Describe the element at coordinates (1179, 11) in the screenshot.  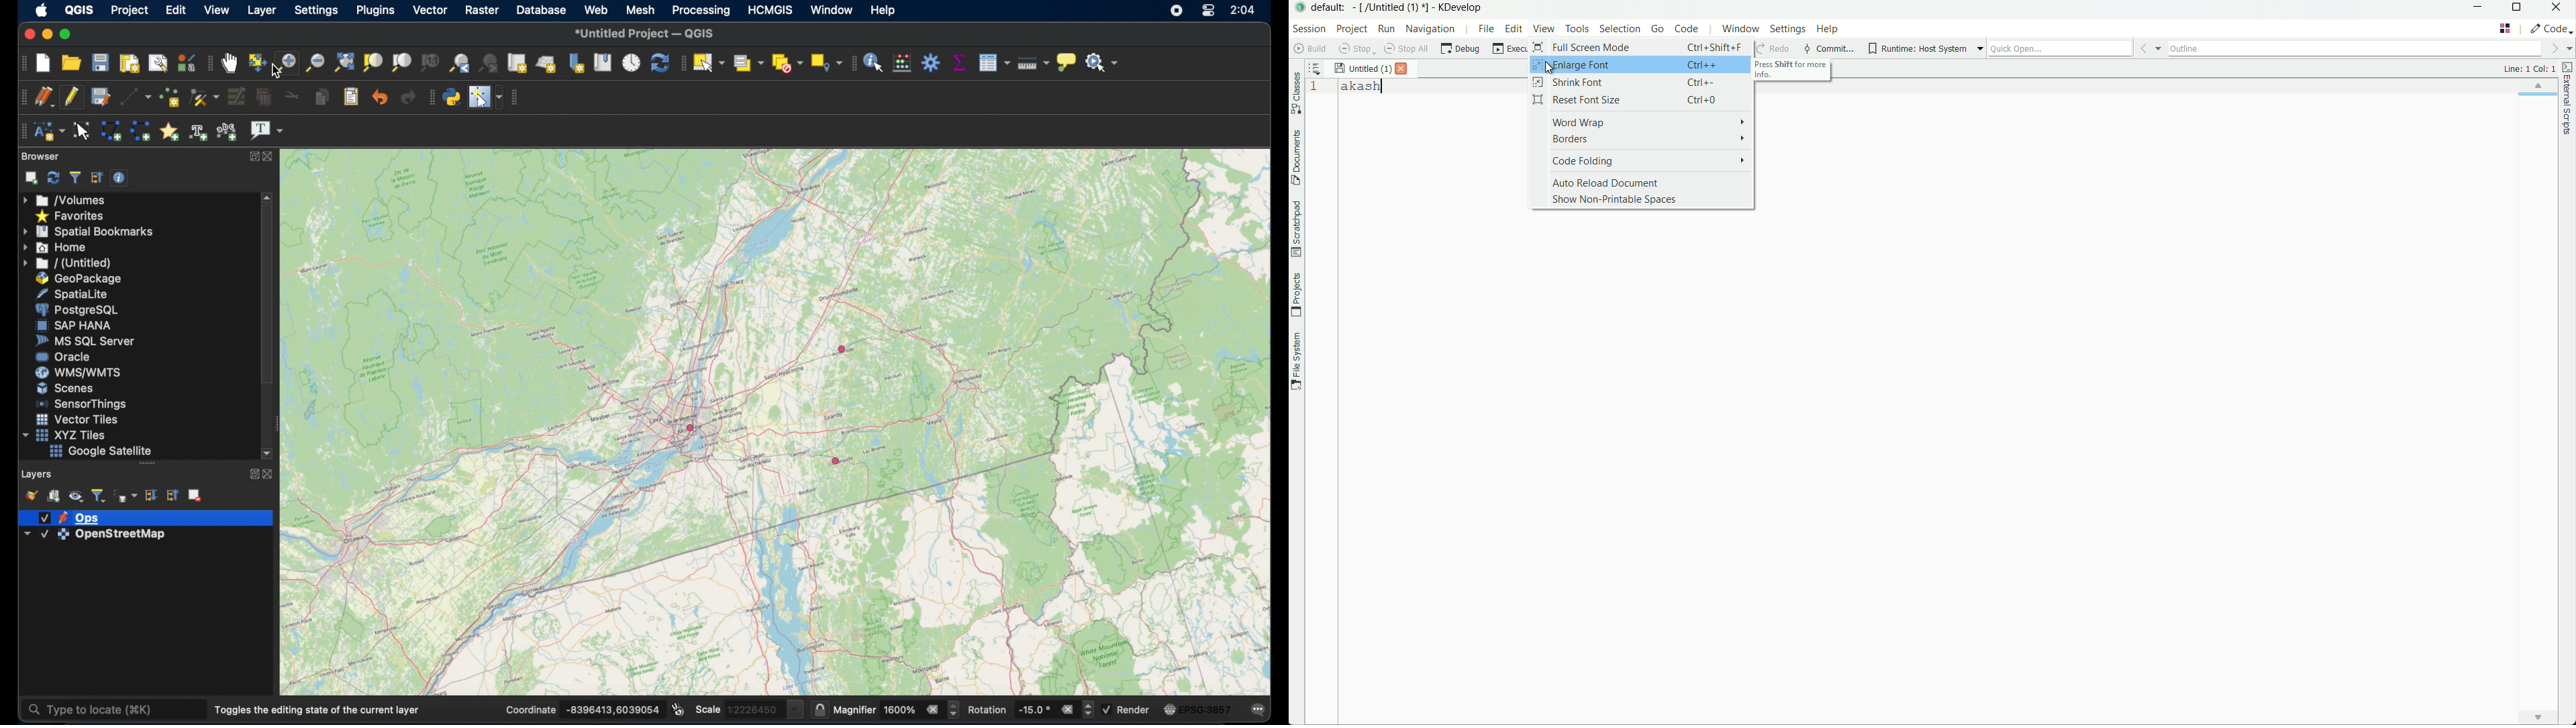
I see `screen recorder icon` at that location.